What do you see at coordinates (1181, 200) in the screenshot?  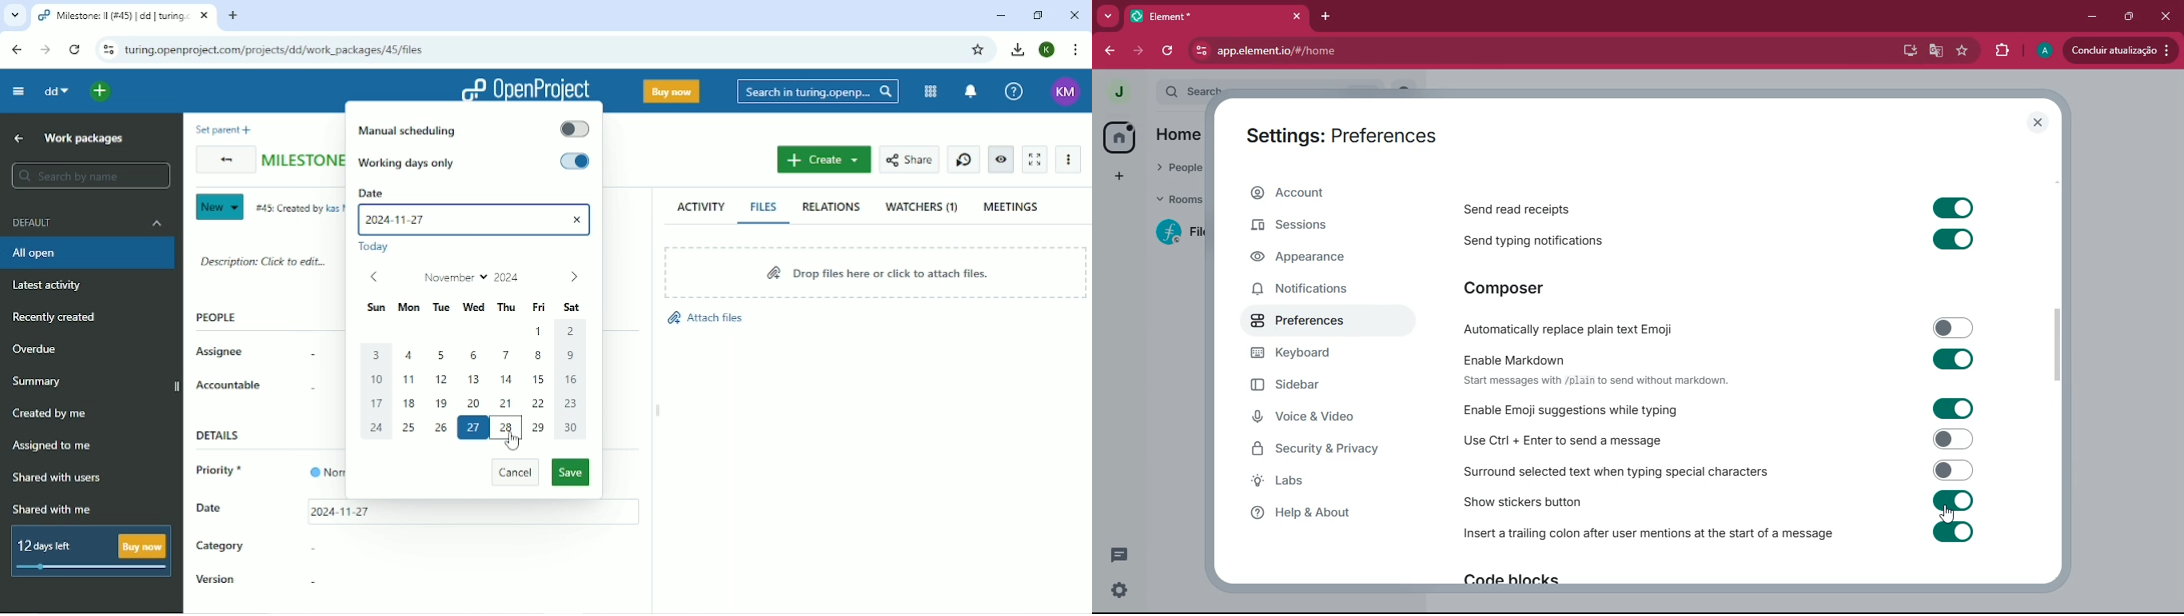 I see `rooms` at bounding box center [1181, 200].